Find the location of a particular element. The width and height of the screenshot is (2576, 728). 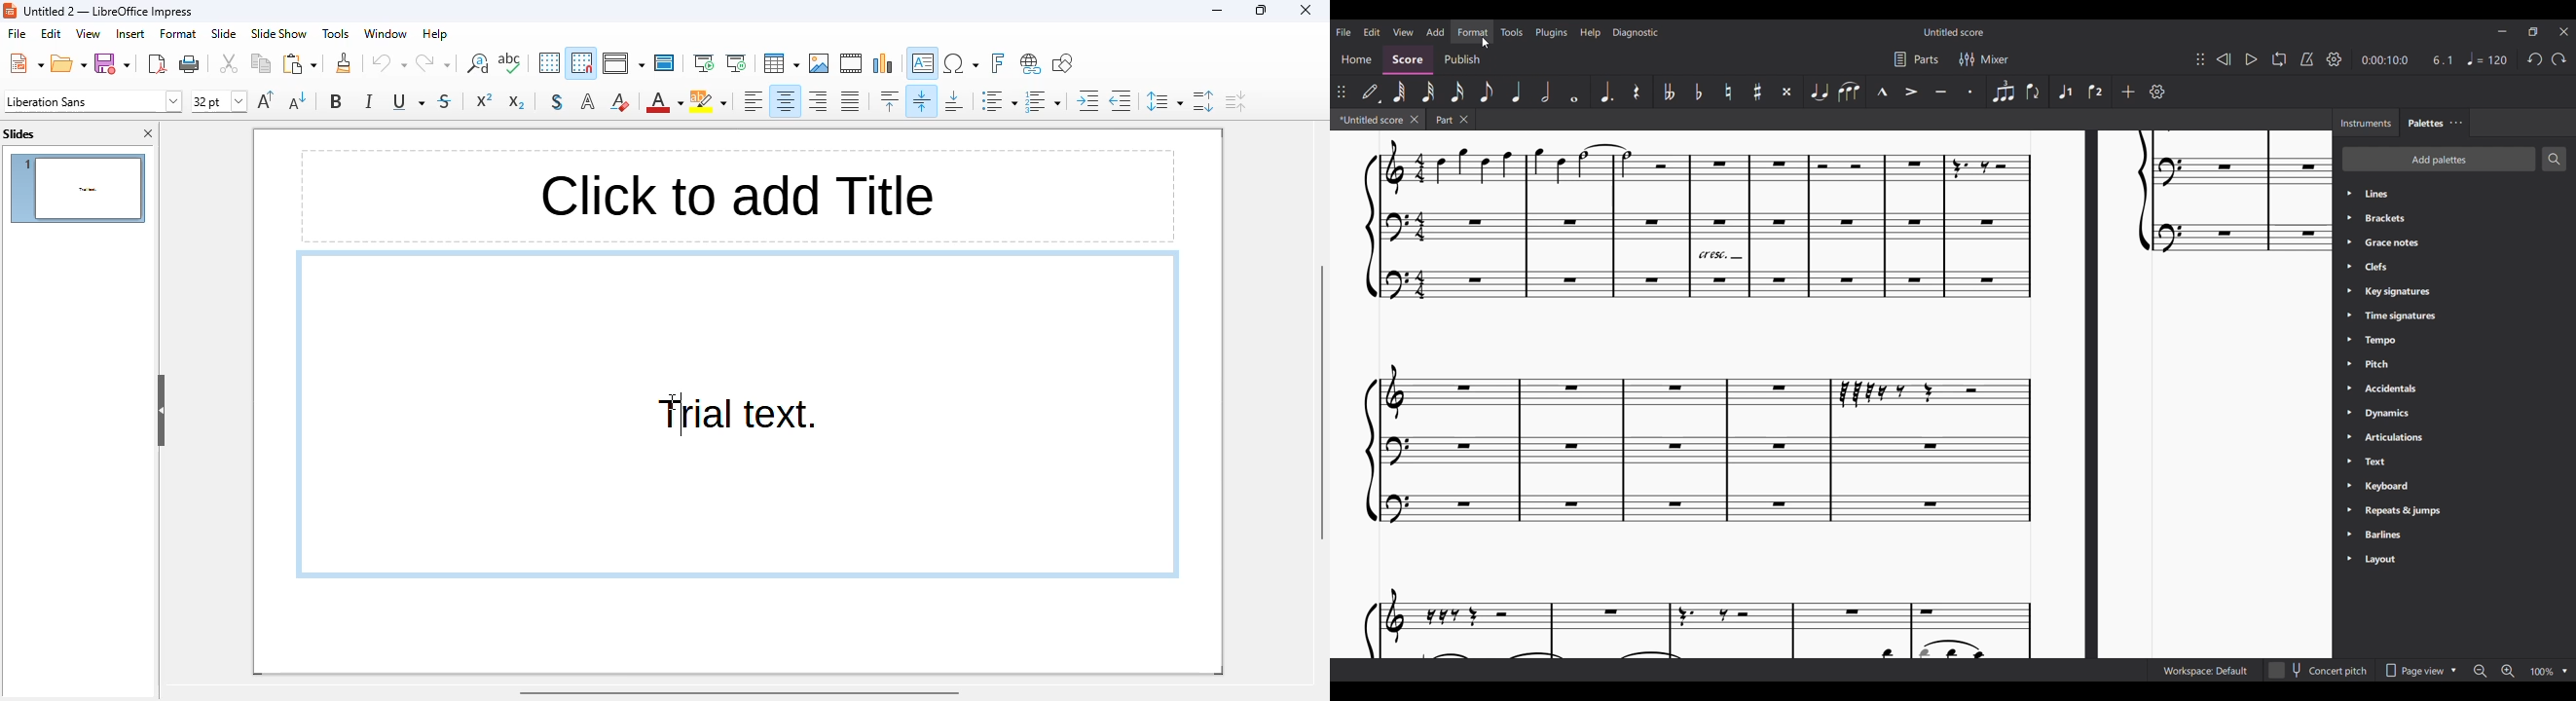

justified is located at coordinates (850, 100).